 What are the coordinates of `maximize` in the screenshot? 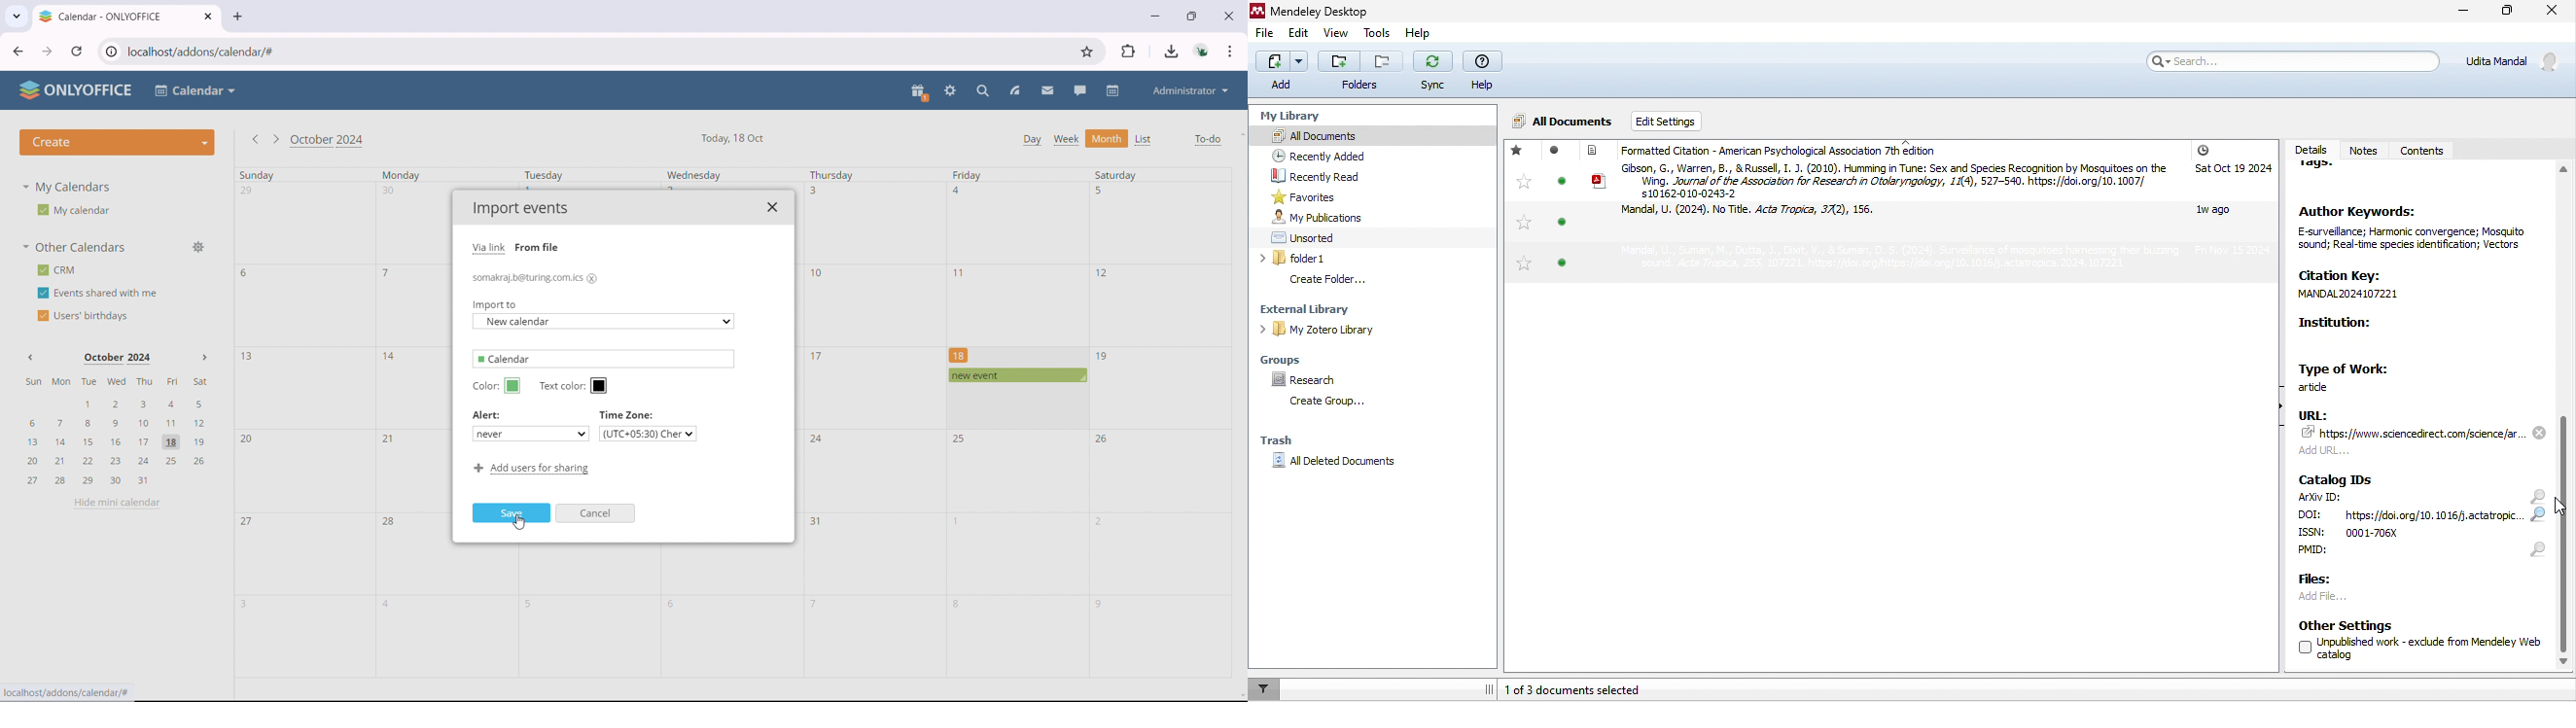 It's located at (2503, 14).